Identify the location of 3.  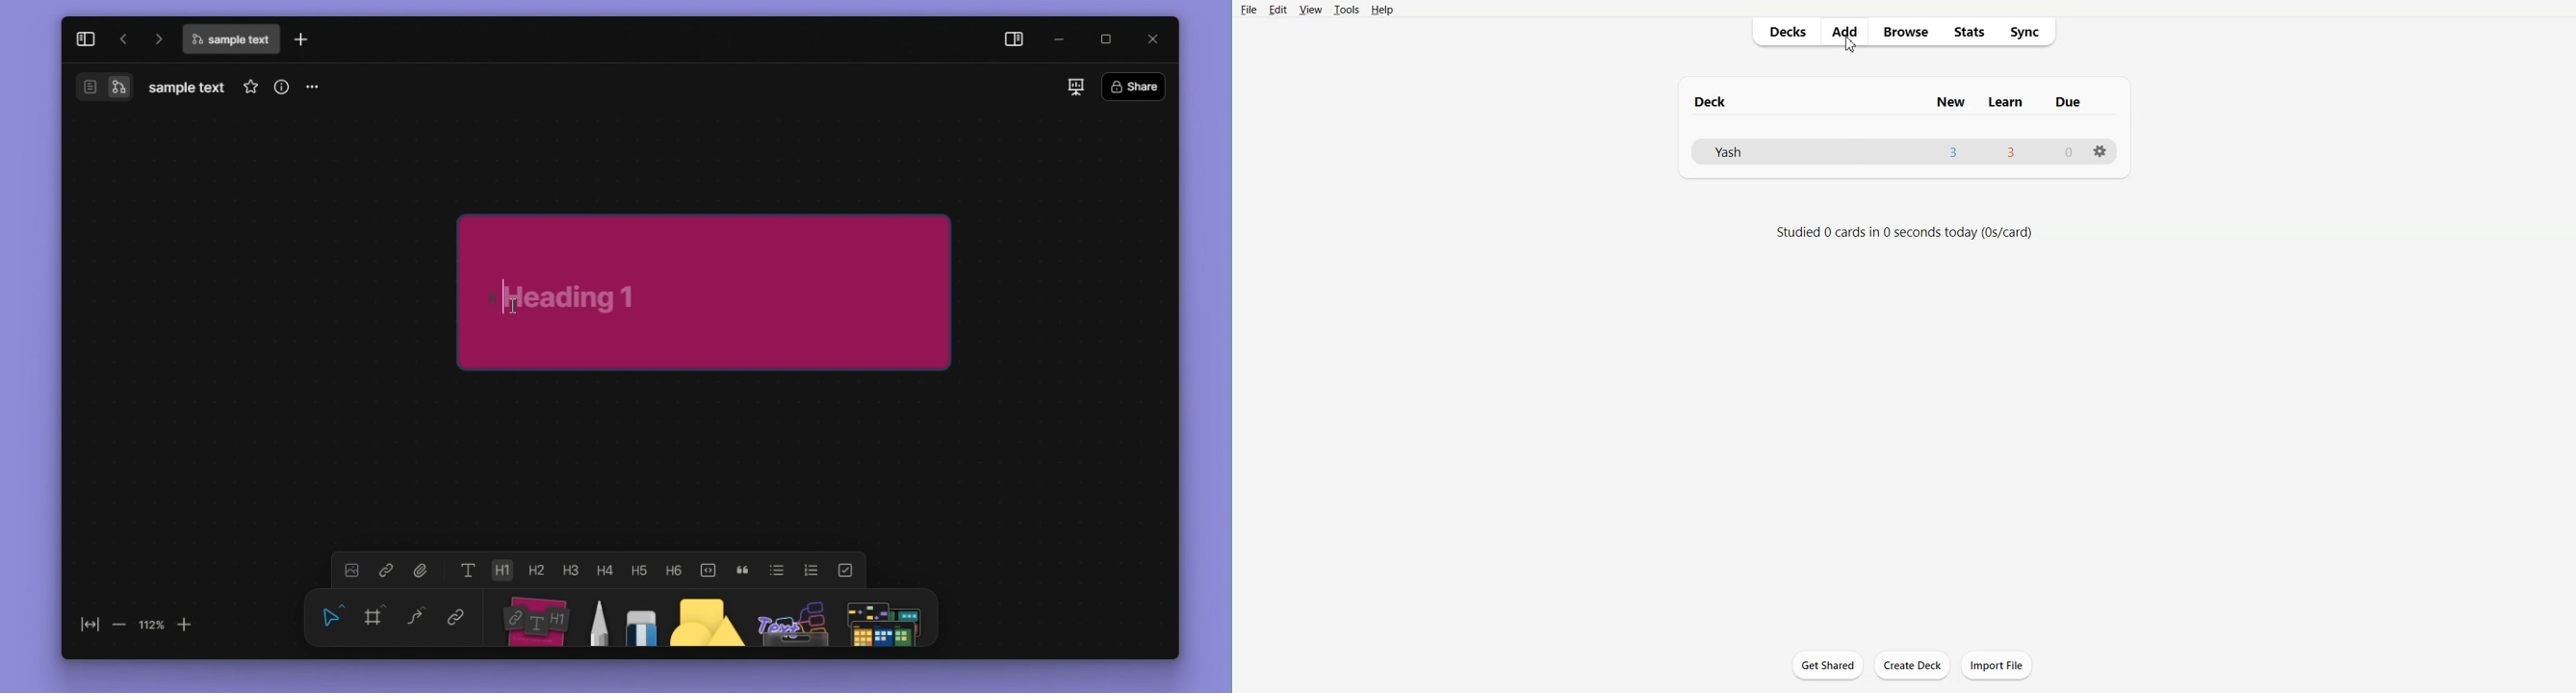
(1957, 152).